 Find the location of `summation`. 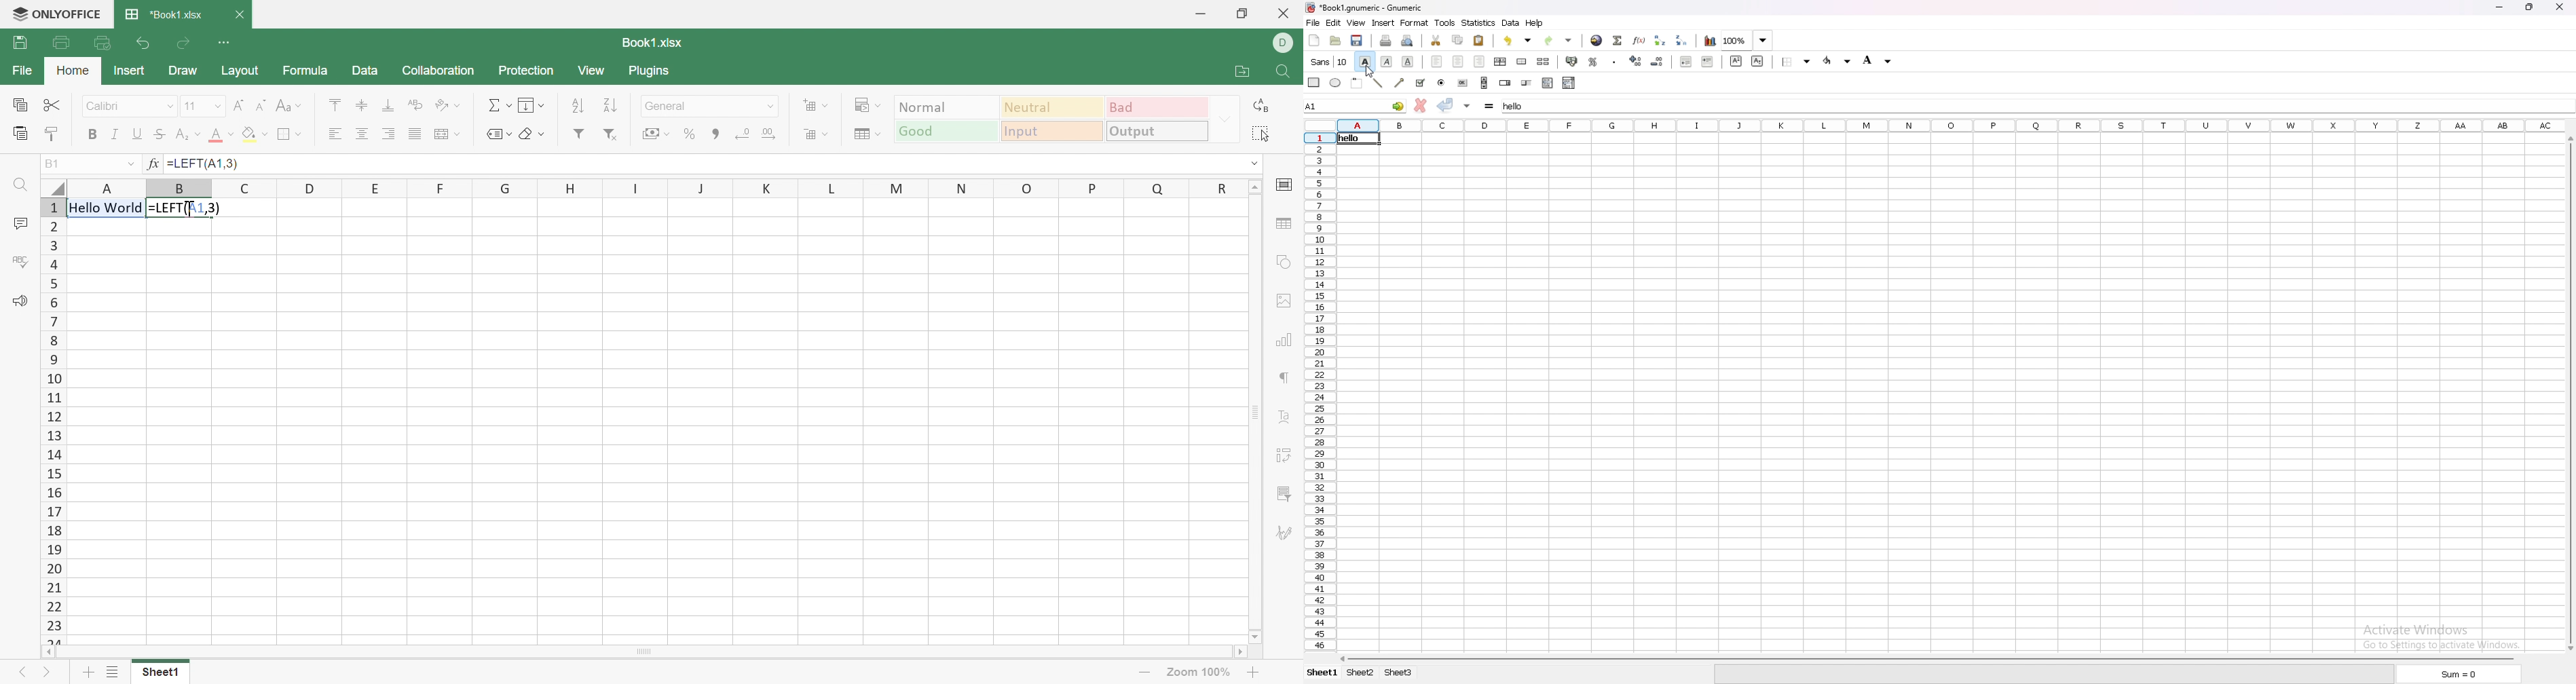

summation is located at coordinates (1617, 40).